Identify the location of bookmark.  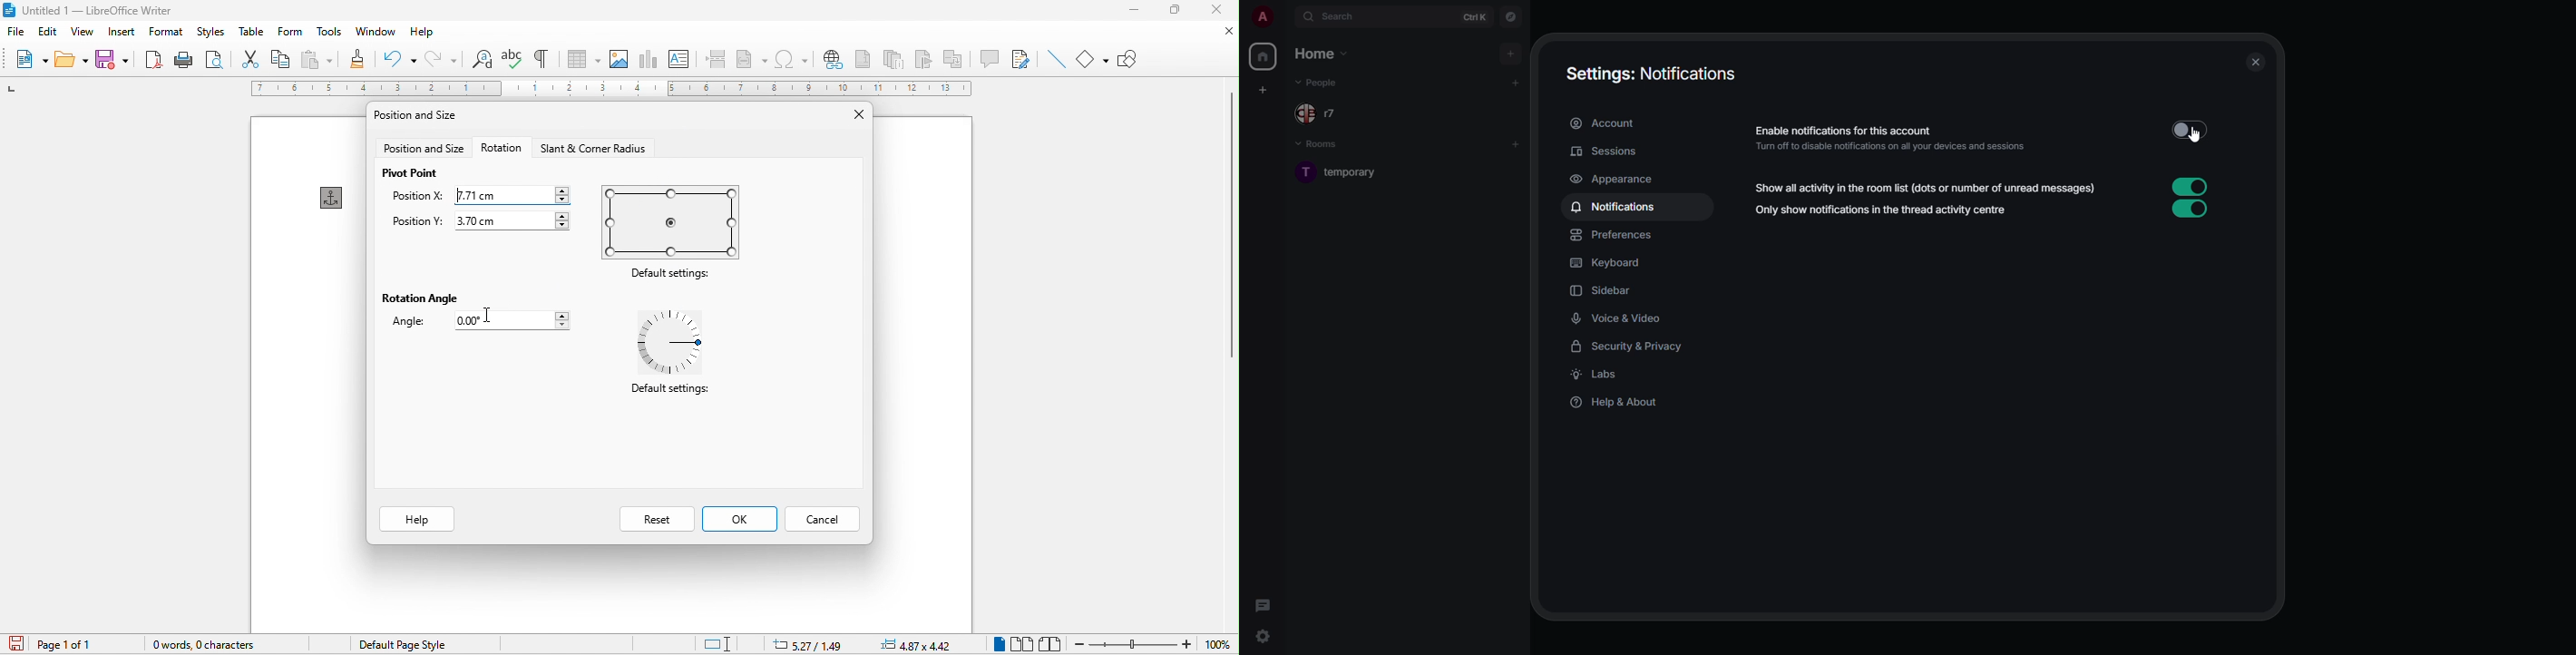
(926, 59).